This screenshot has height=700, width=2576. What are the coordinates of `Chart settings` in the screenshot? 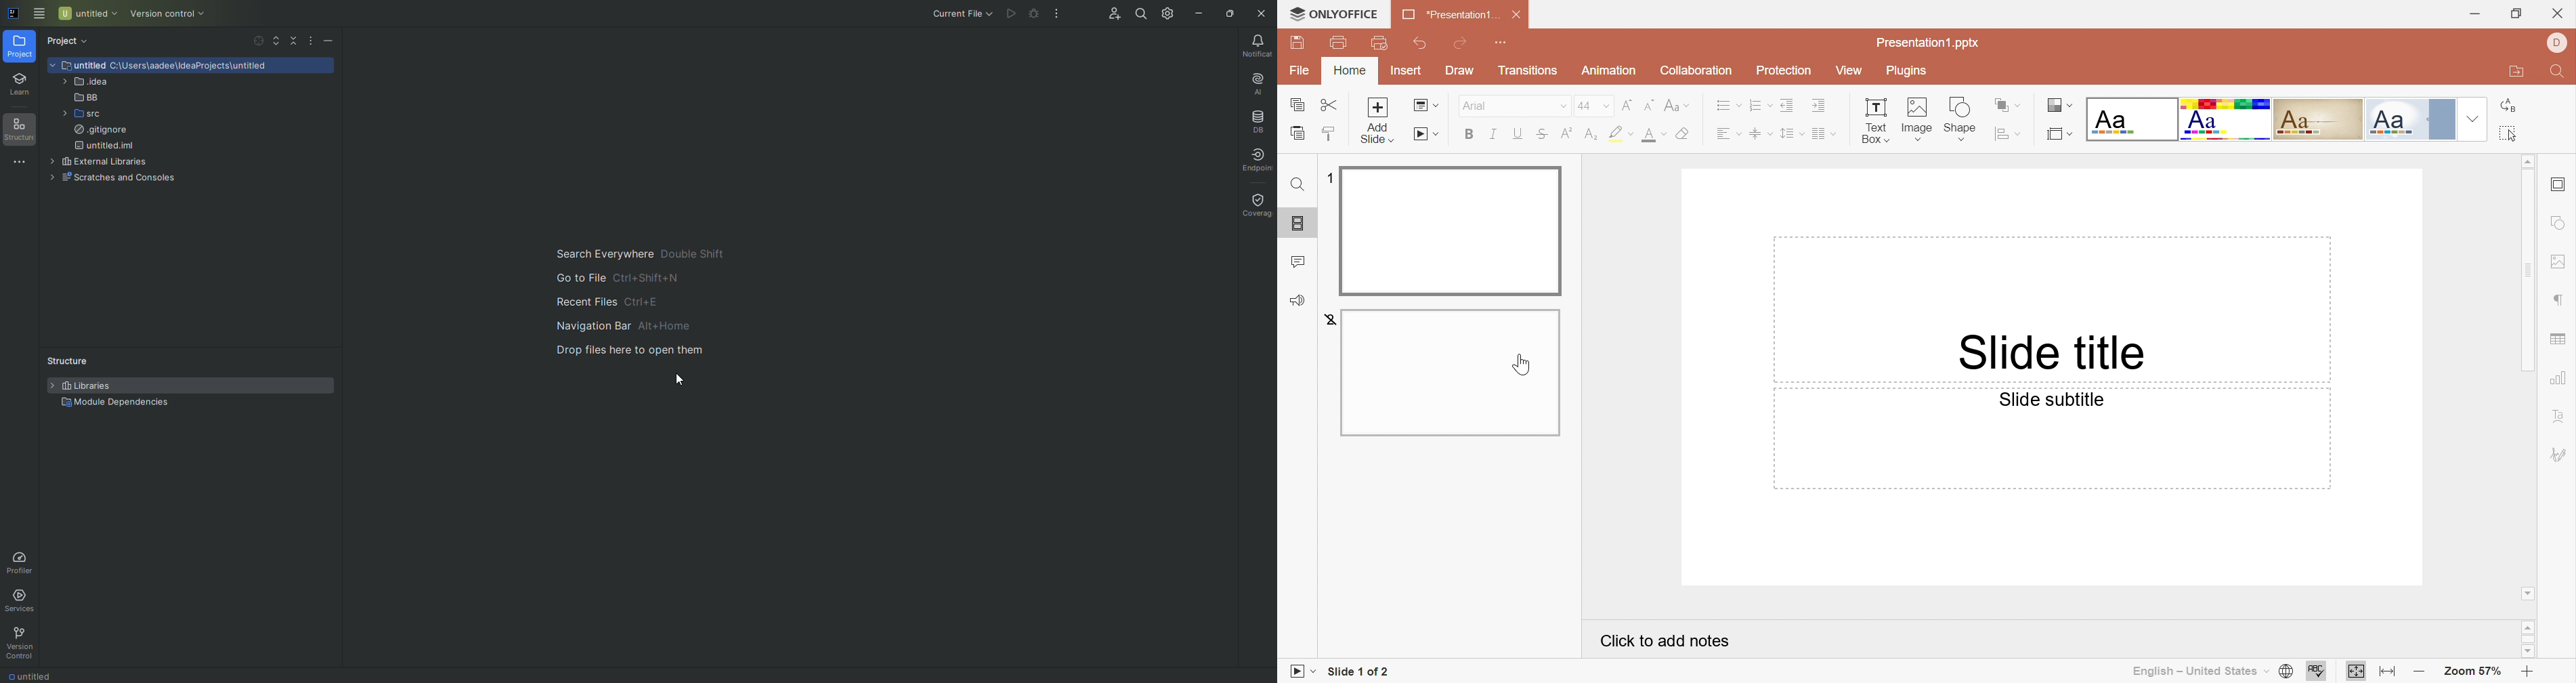 It's located at (2560, 381).